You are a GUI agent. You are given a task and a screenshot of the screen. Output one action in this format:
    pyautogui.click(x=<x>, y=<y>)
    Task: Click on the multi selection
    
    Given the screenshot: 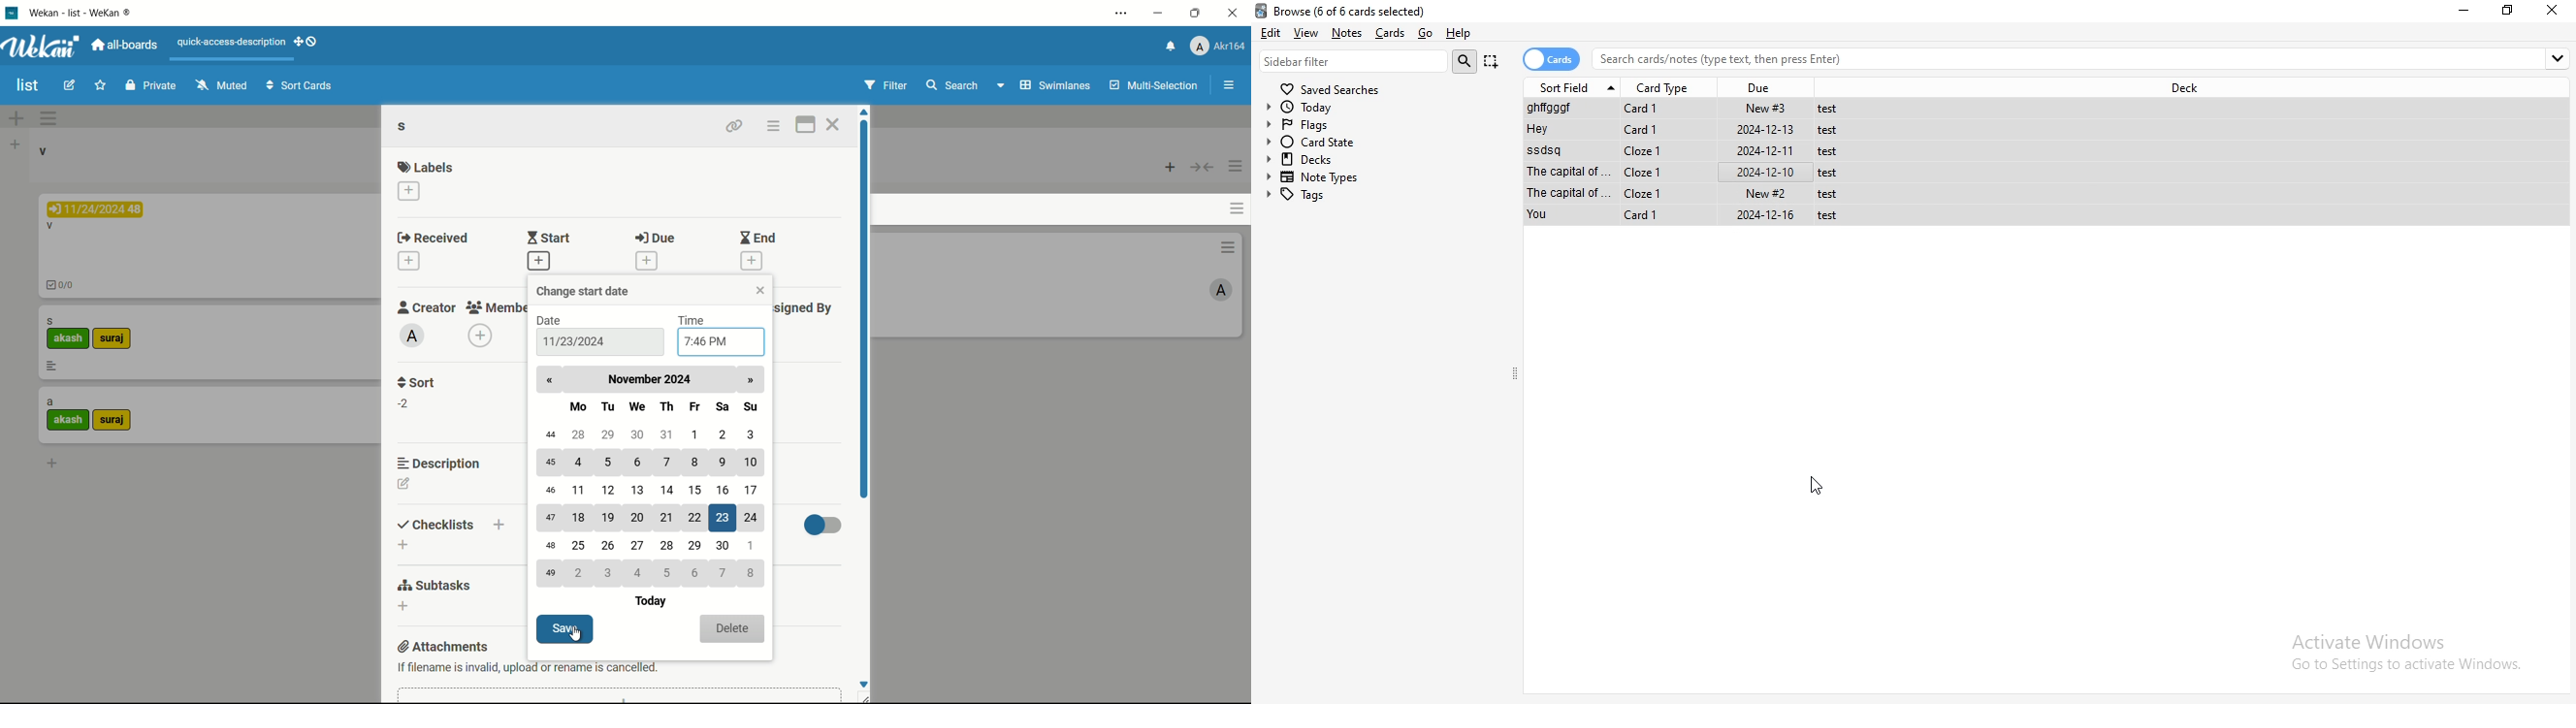 What is the action you would take?
    pyautogui.click(x=1156, y=87)
    